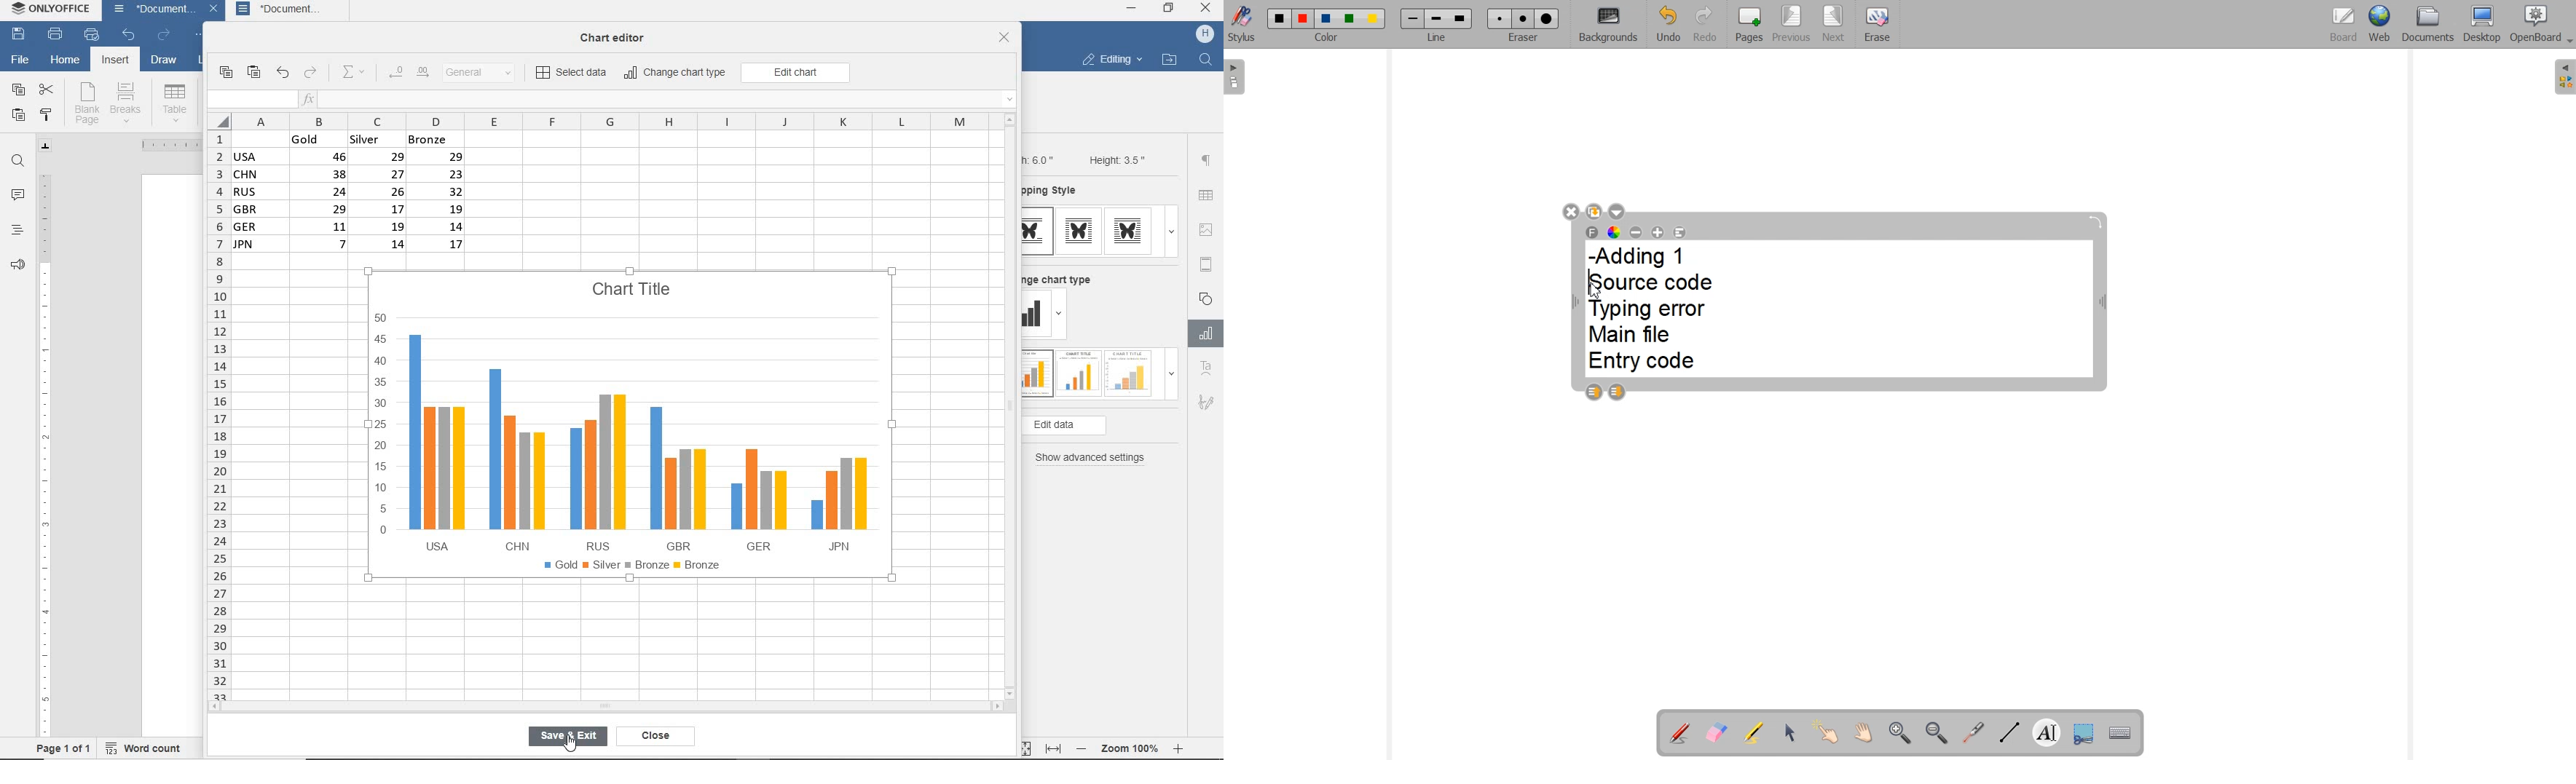  What do you see at coordinates (1179, 746) in the screenshot?
I see `zoom in` at bounding box center [1179, 746].